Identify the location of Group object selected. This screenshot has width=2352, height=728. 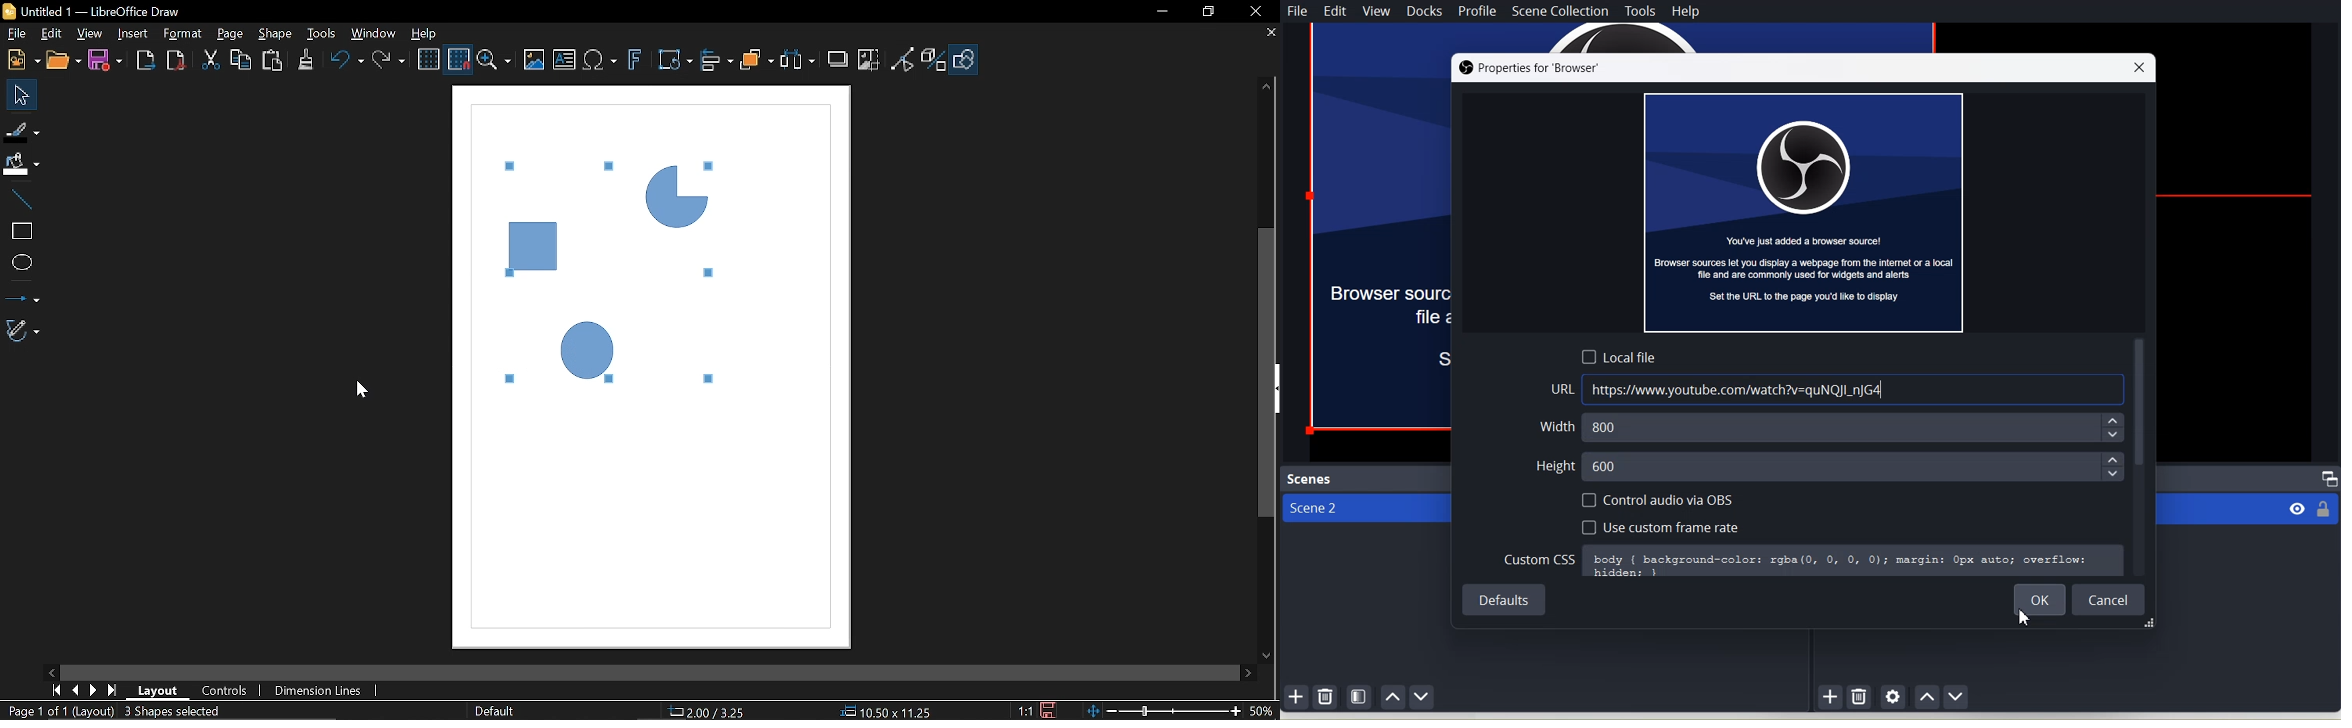
(193, 711).